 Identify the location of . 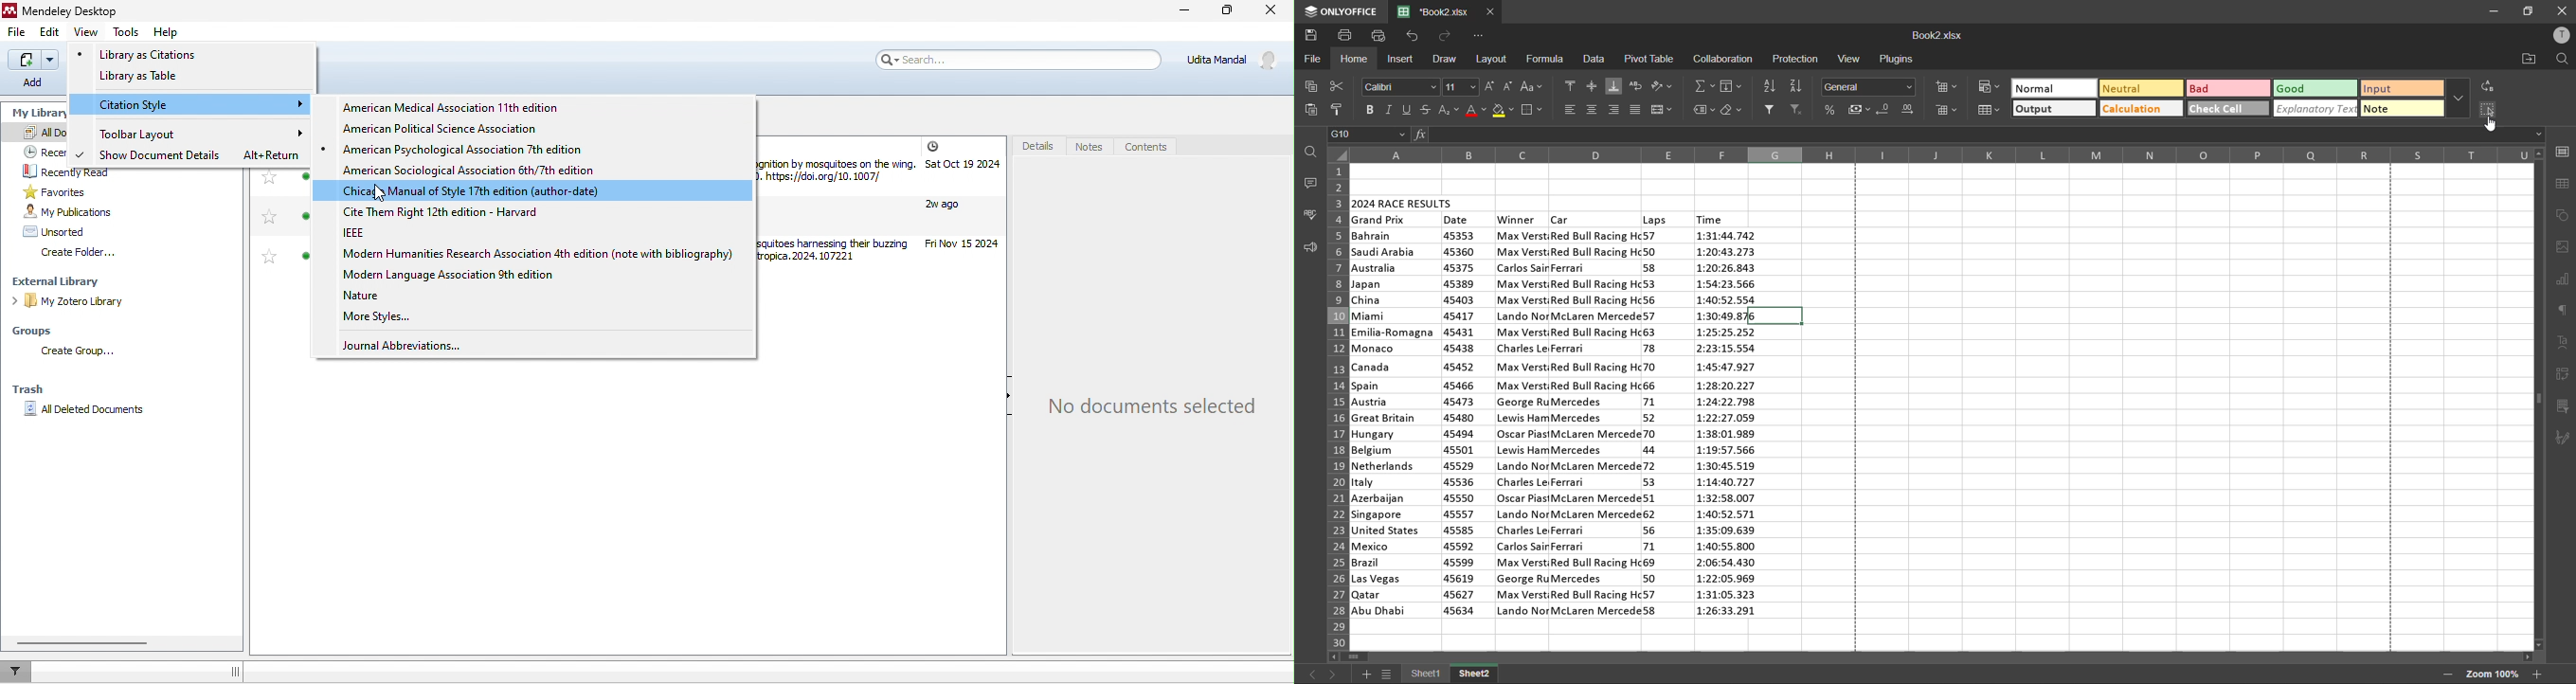
(1657, 219).